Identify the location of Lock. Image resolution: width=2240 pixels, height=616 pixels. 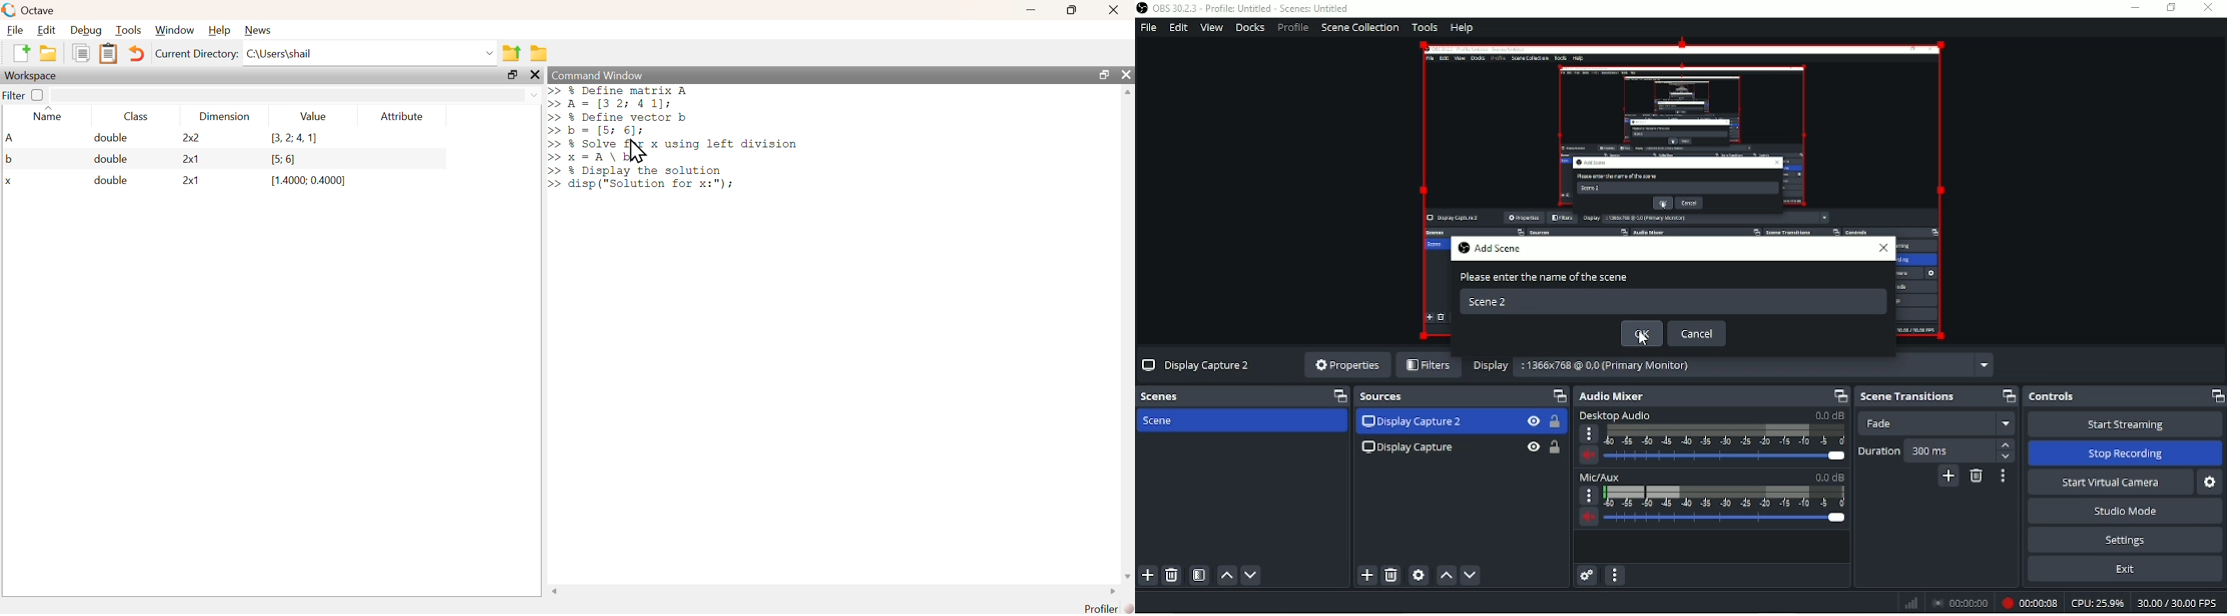
(1553, 421).